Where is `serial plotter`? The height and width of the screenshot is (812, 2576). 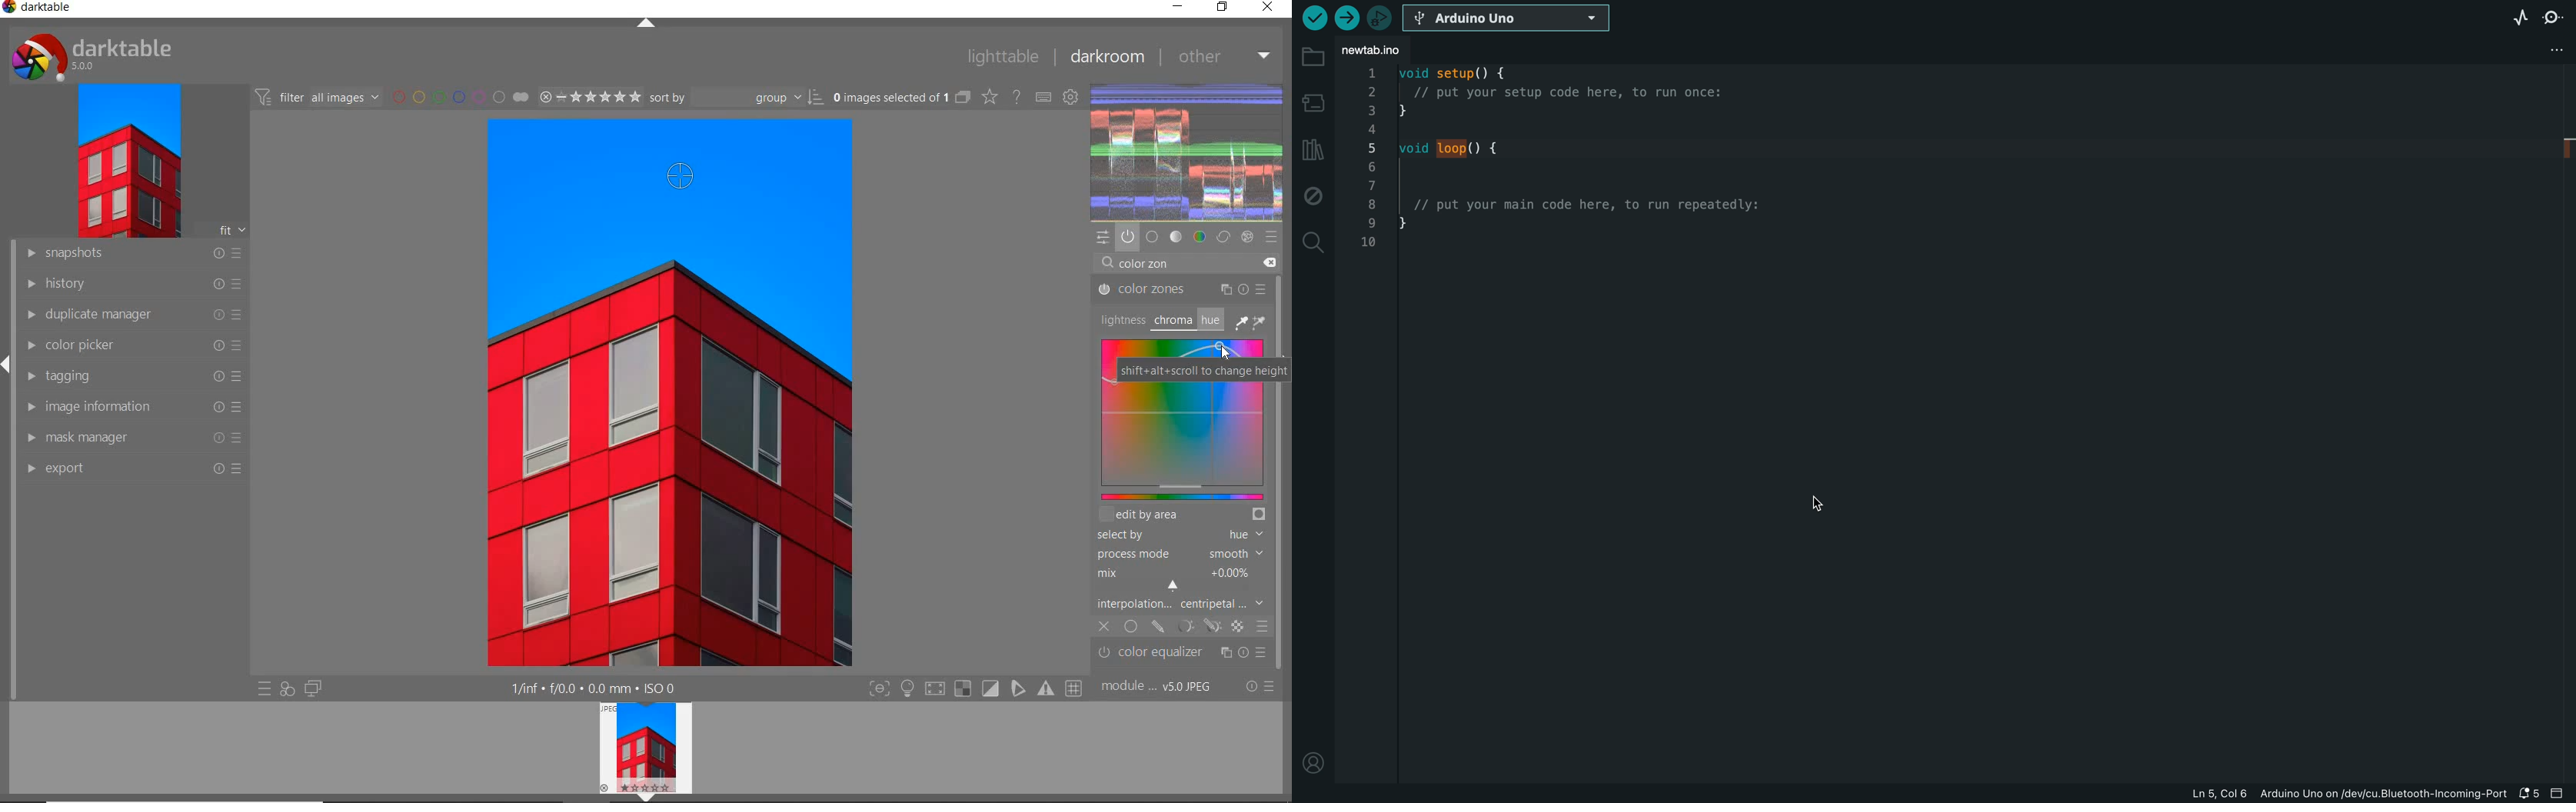 serial plotter is located at coordinates (2519, 17).